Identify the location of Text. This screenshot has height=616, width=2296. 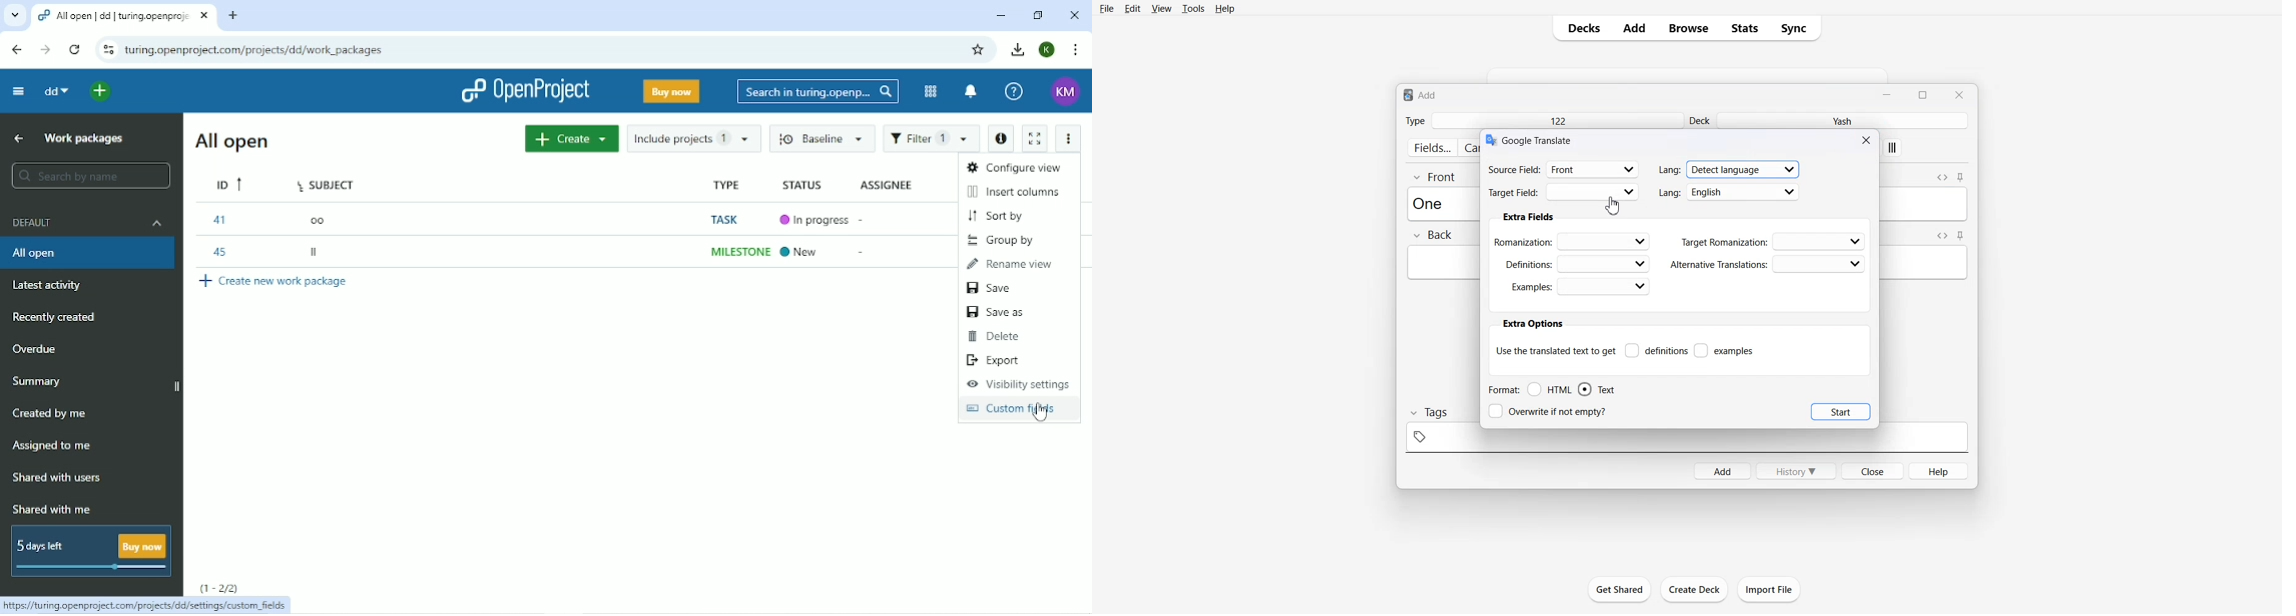
(1421, 94).